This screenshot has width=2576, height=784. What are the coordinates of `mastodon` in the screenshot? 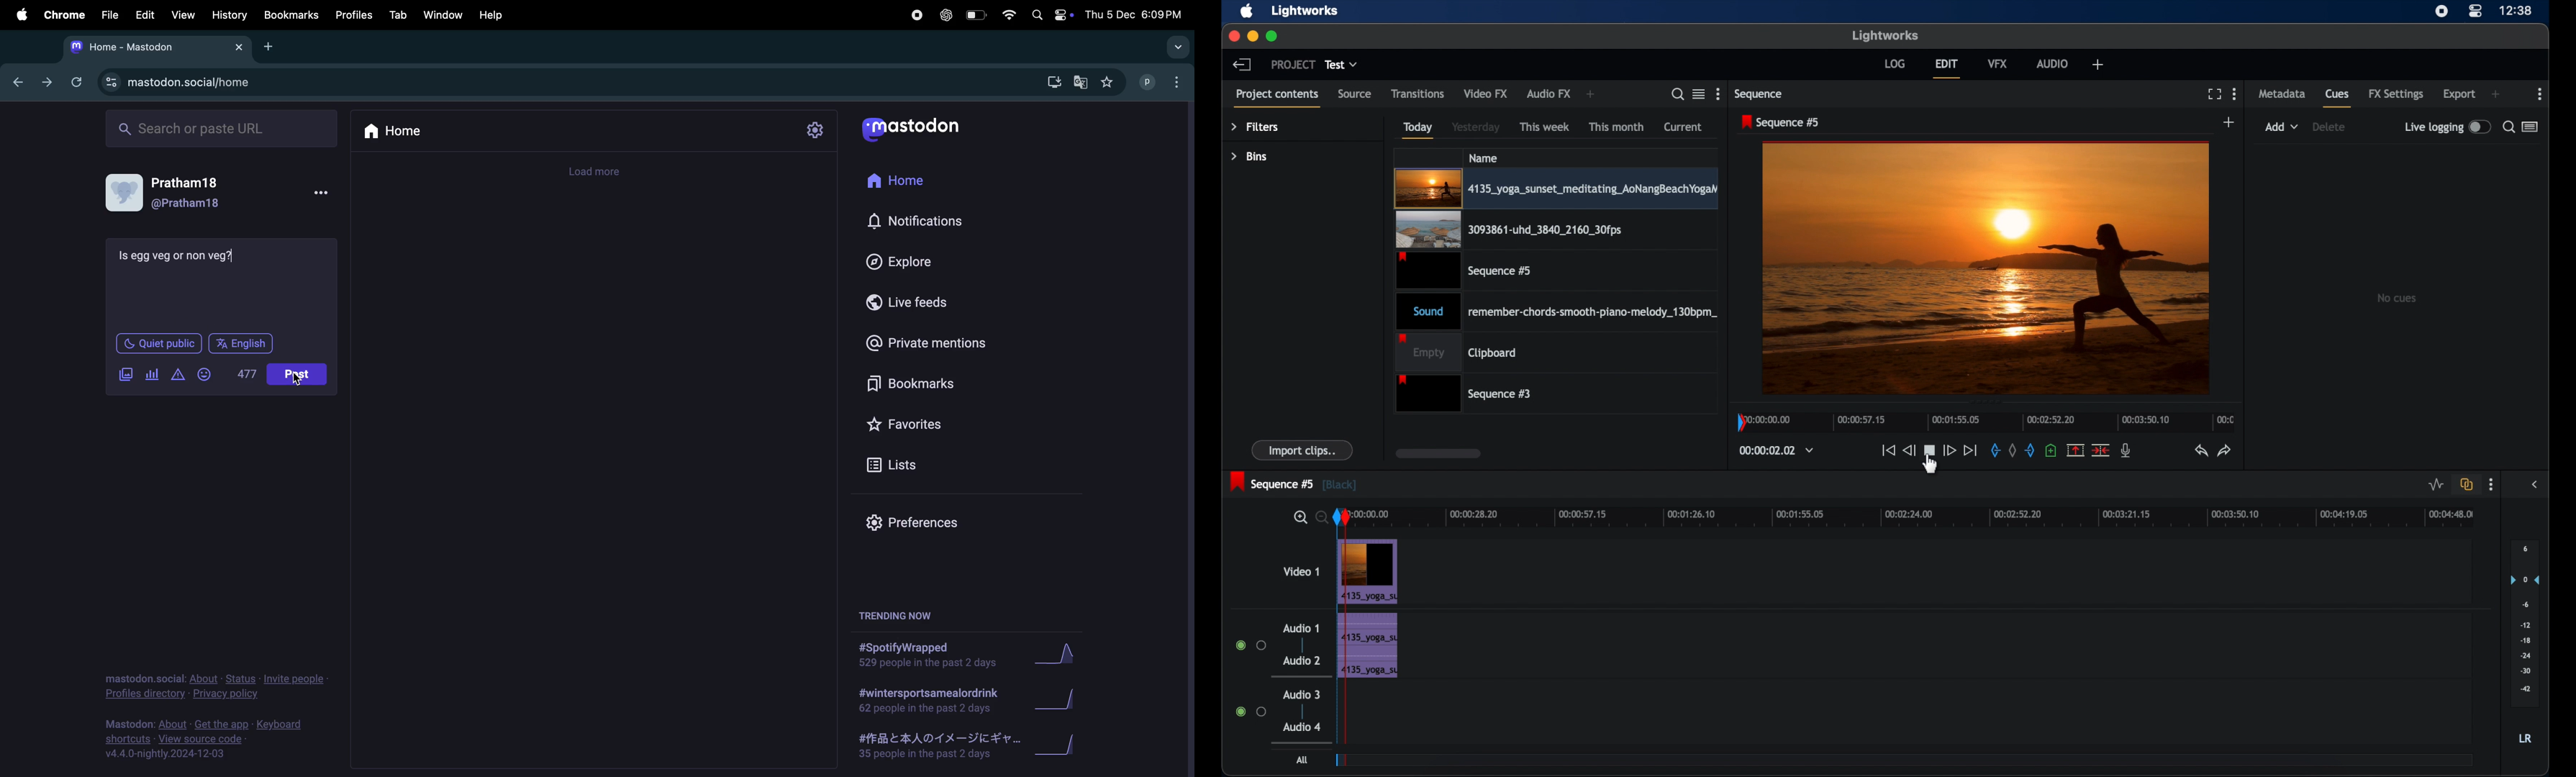 It's located at (920, 128).